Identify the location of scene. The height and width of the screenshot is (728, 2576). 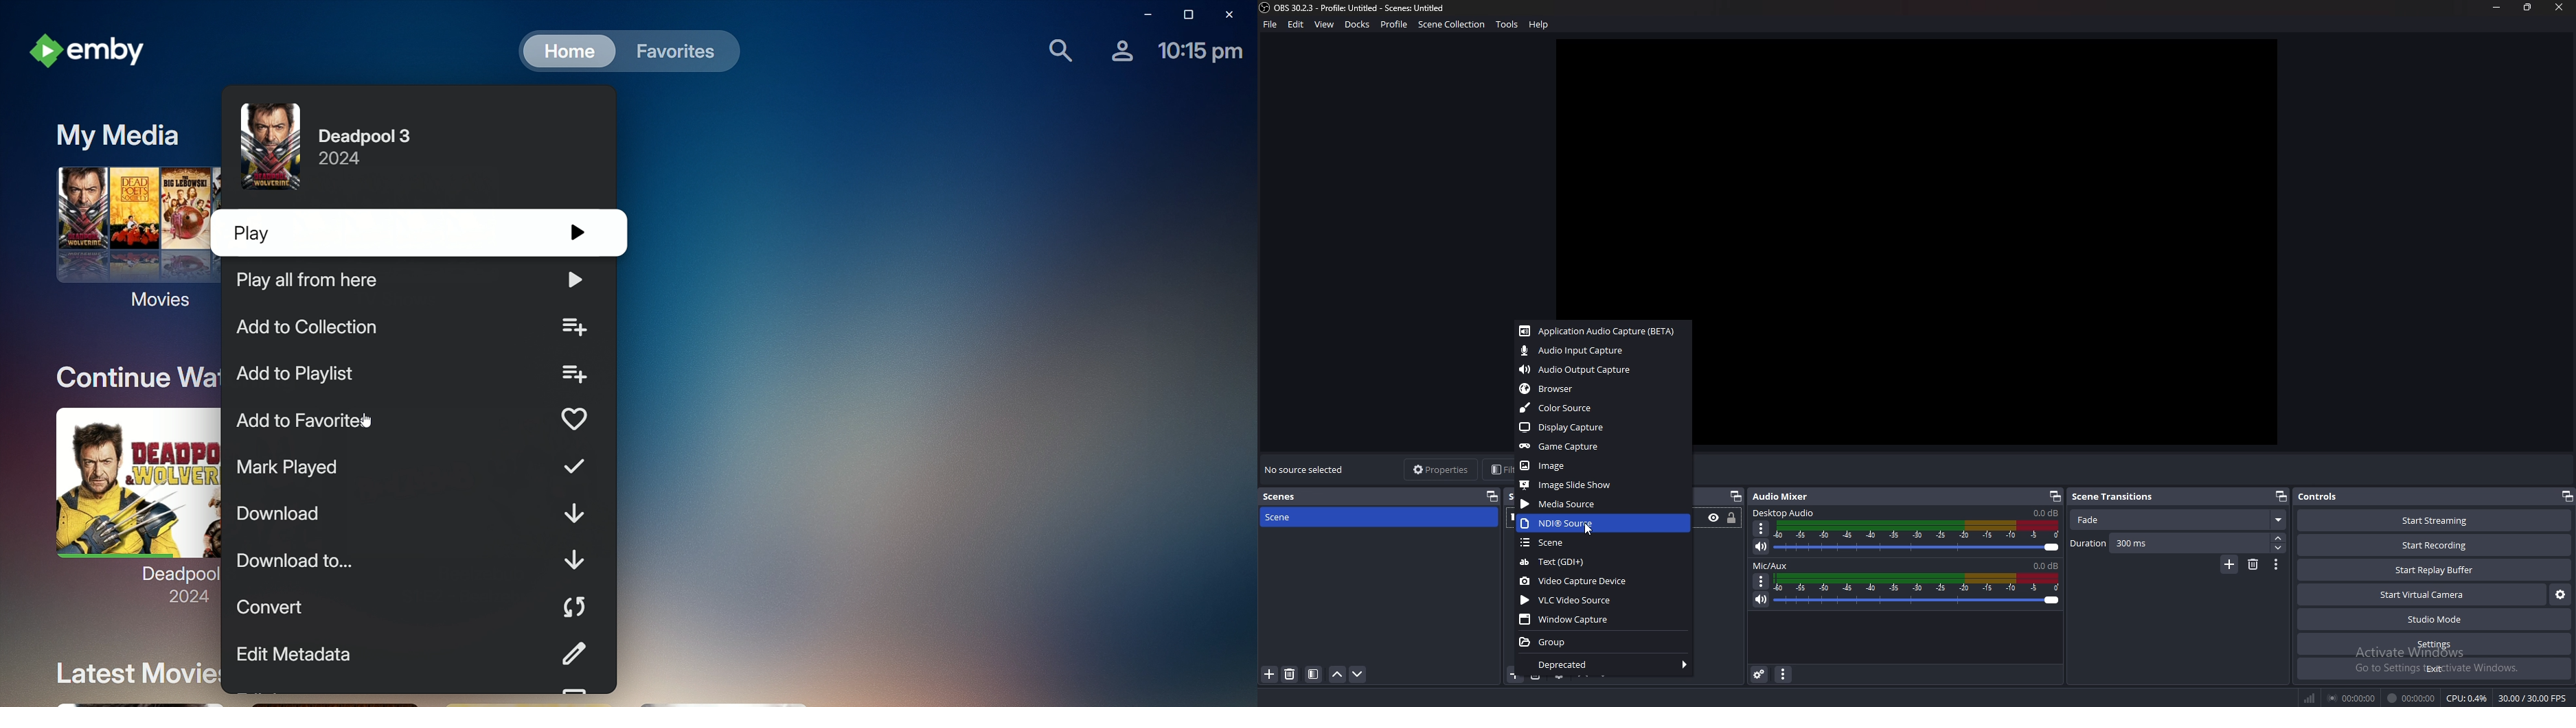
(1602, 542).